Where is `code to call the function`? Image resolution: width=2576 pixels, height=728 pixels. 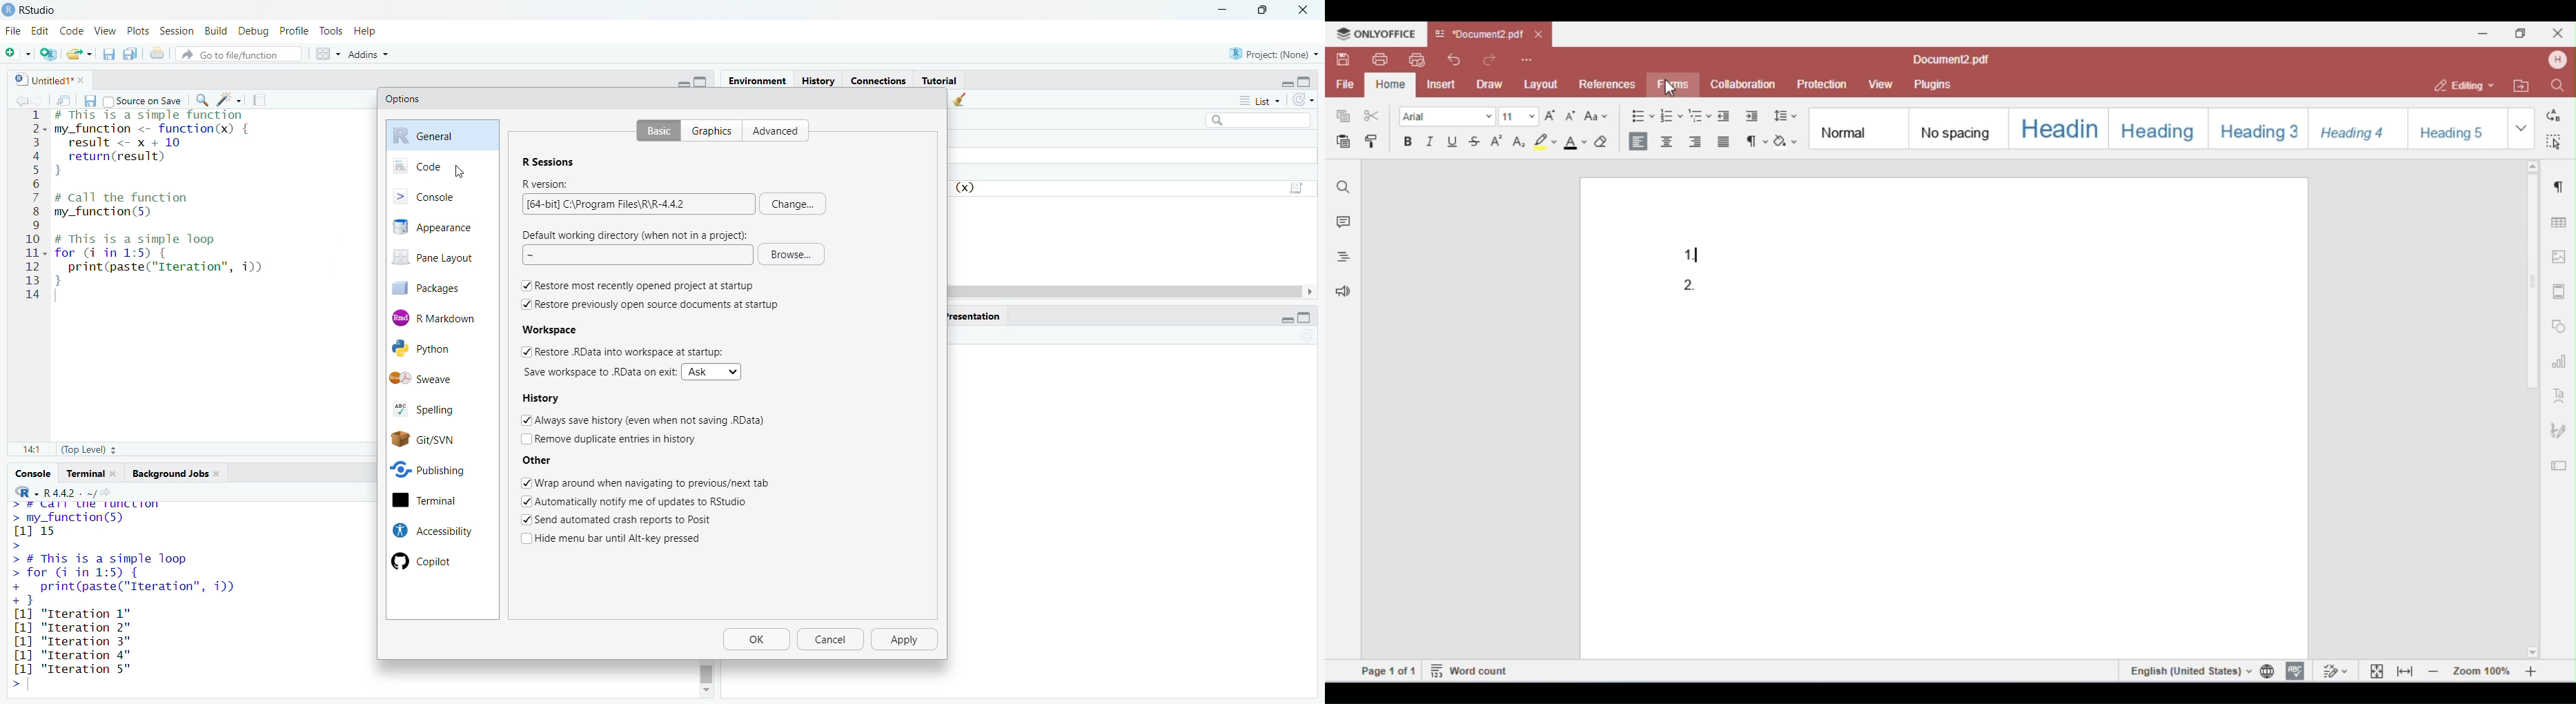 code to call the function is located at coordinates (153, 206).